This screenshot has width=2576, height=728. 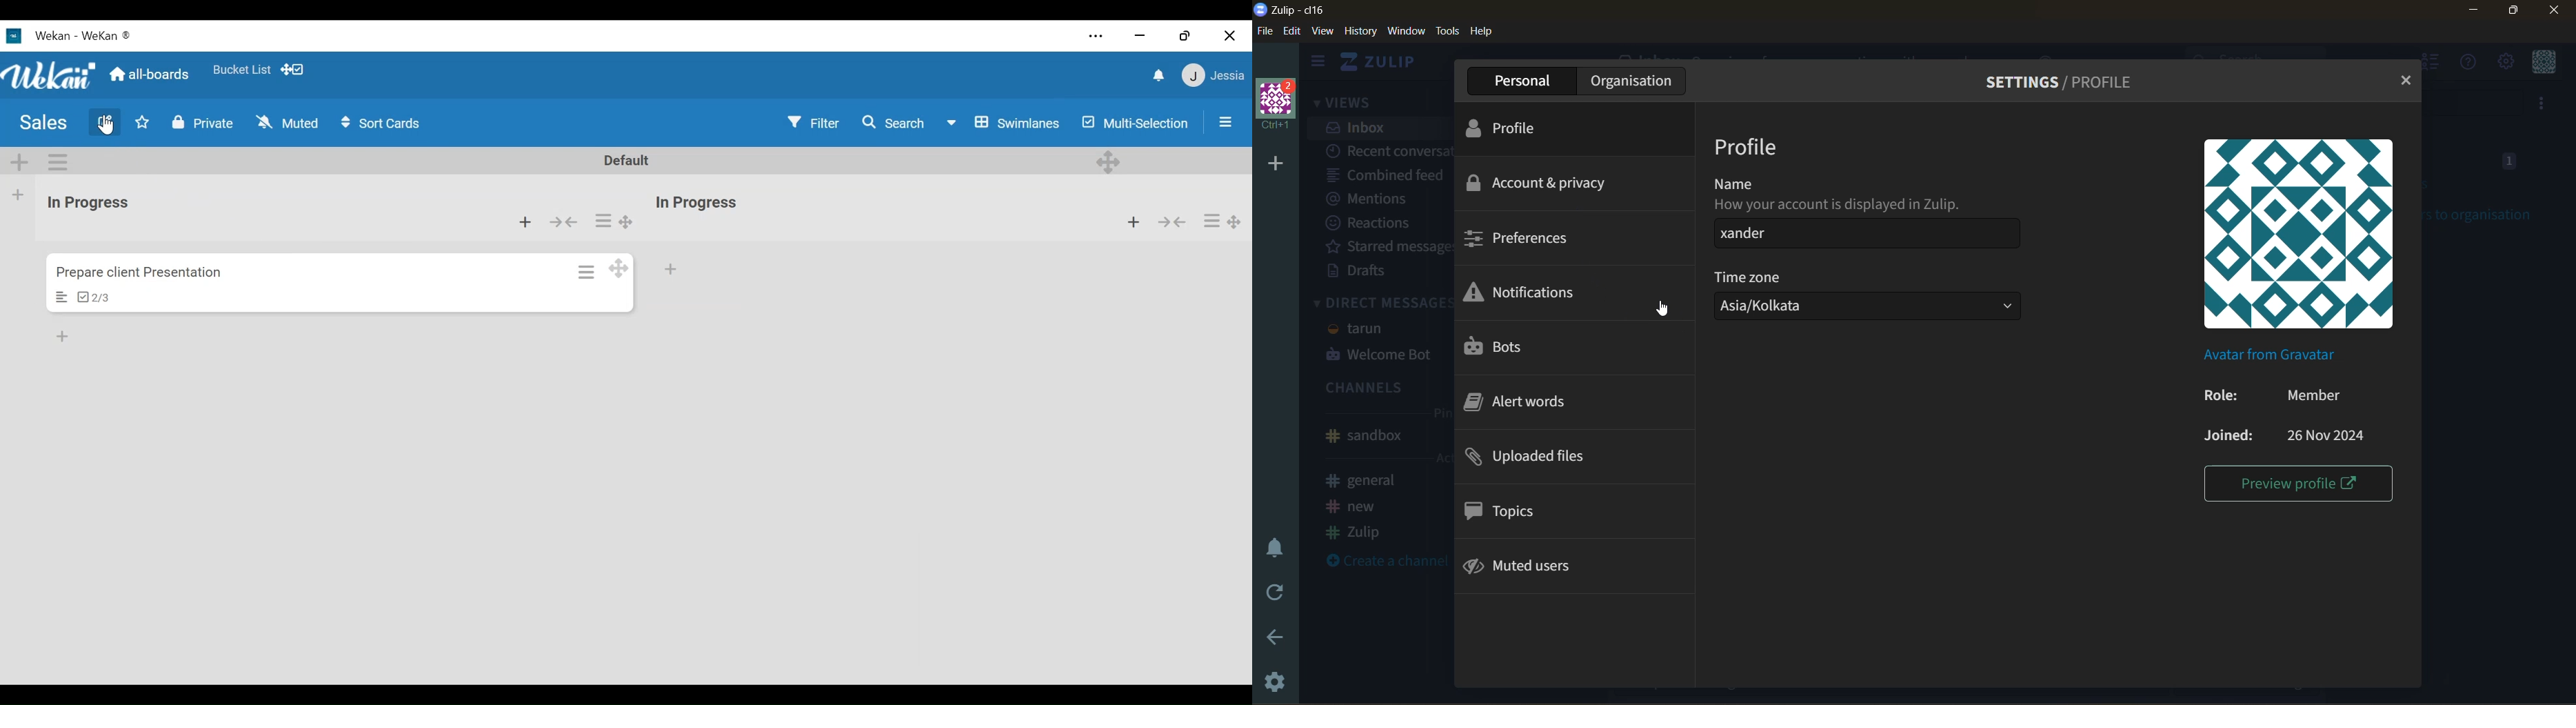 What do you see at coordinates (151, 72) in the screenshot?
I see `Go Home view (all boards)` at bounding box center [151, 72].